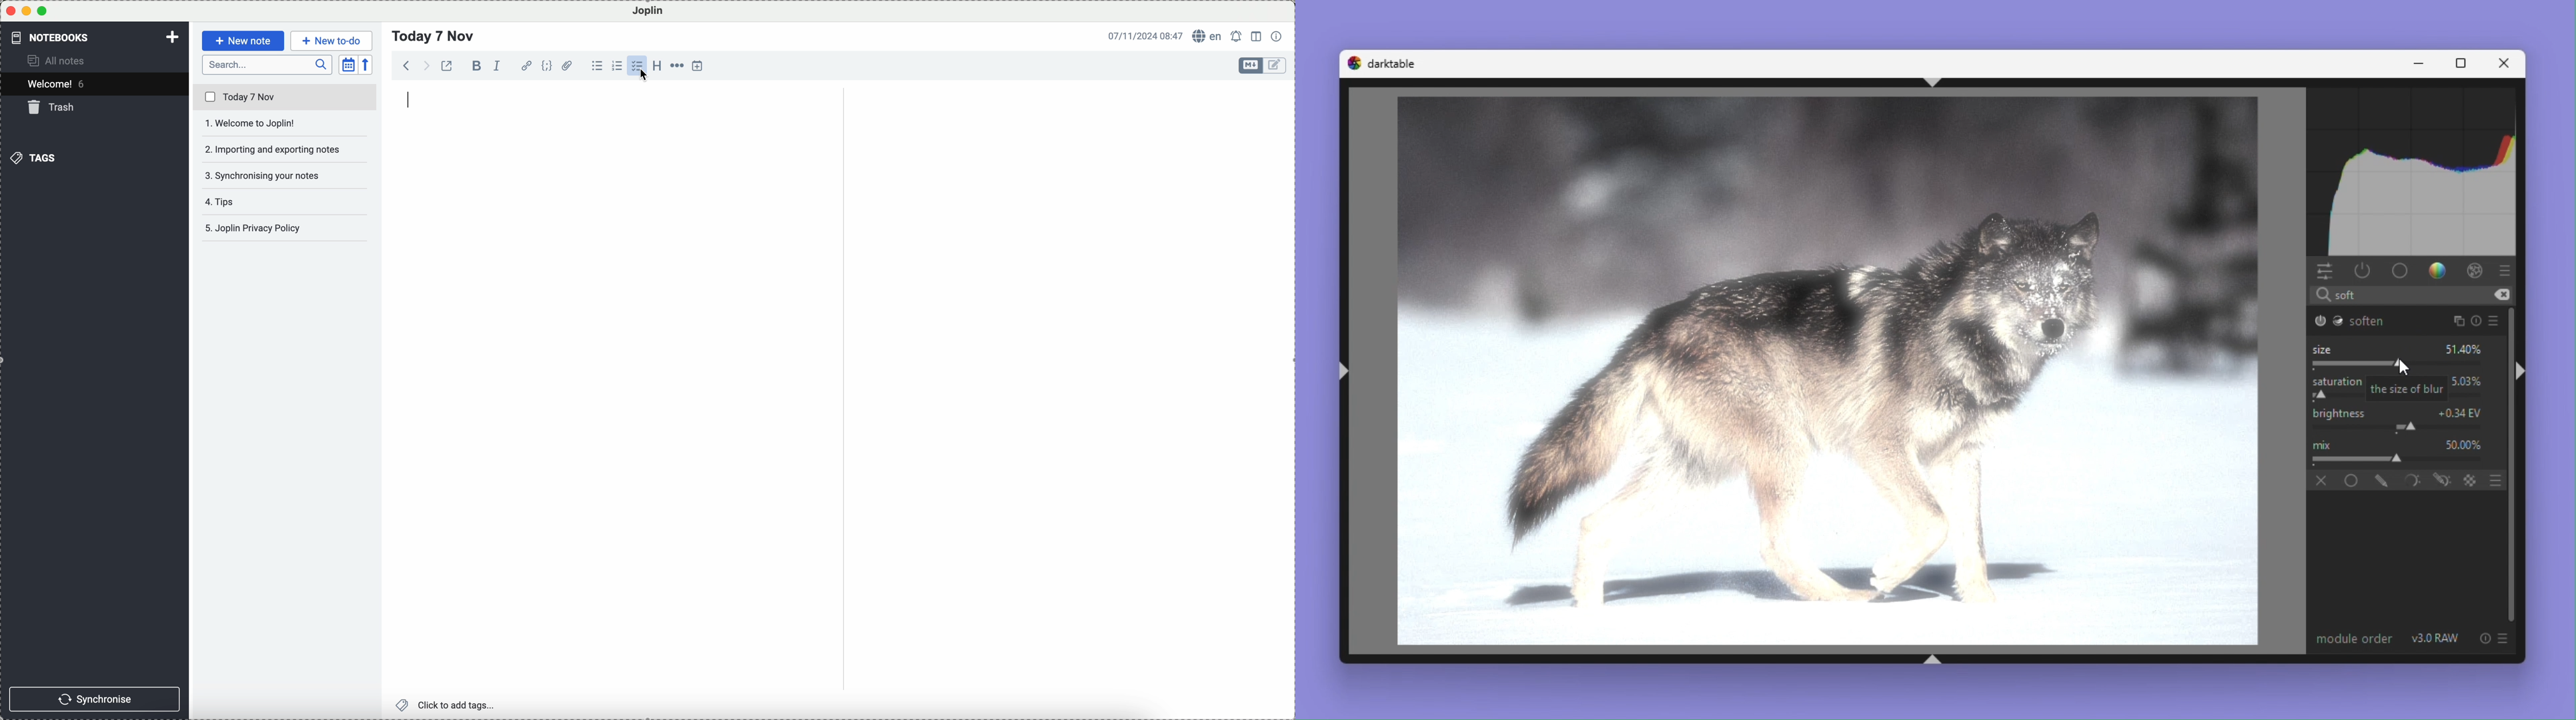 Image resolution: width=2576 pixels, height=728 pixels. I want to click on Value , so click(2463, 443).